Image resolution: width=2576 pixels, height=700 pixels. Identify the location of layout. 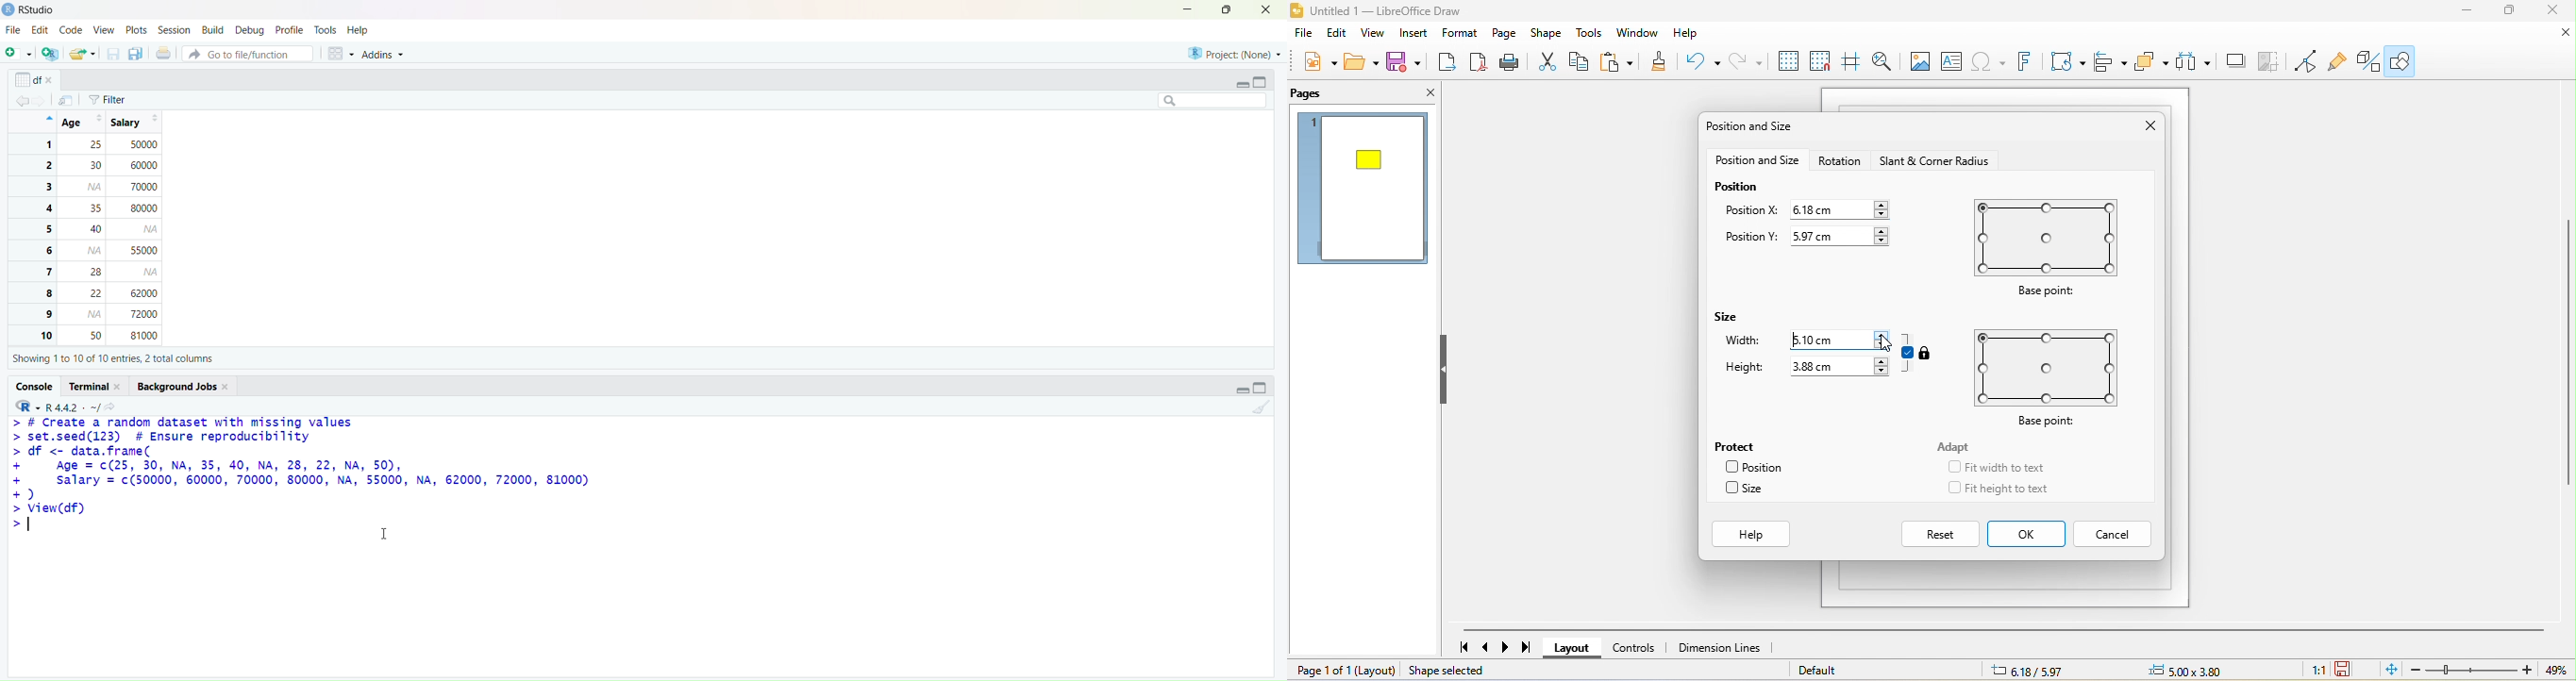
(1575, 650).